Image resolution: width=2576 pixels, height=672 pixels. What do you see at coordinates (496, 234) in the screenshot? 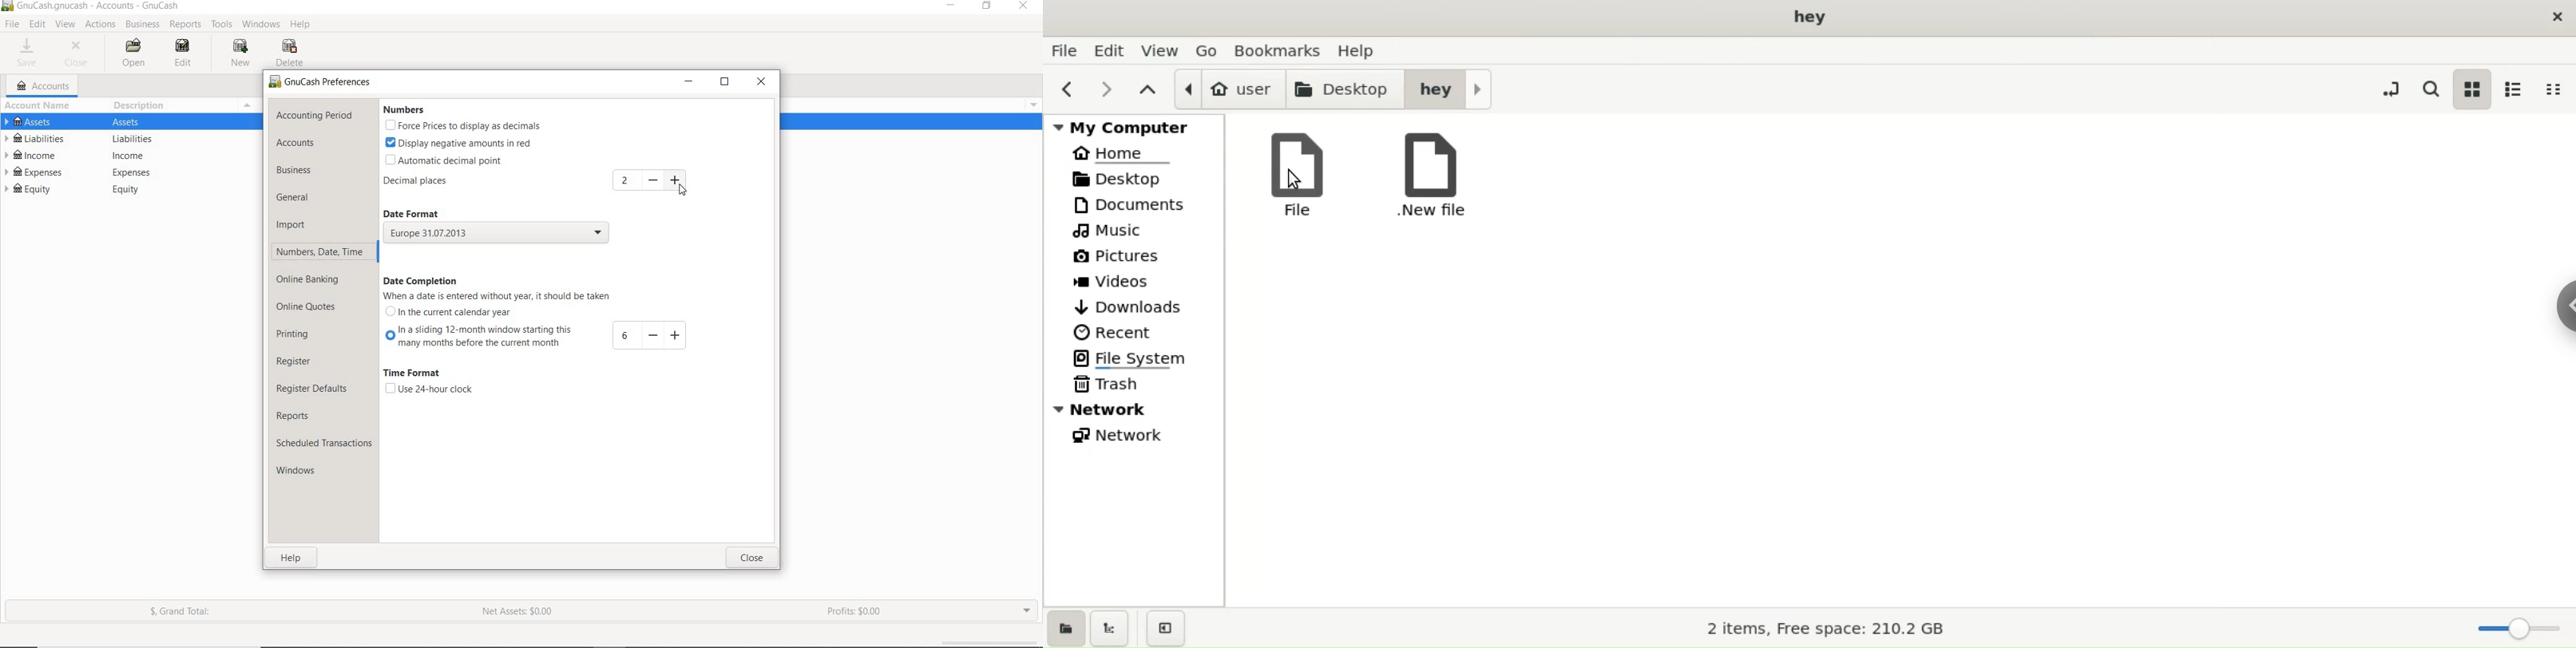
I see `europe` at bounding box center [496, 234].